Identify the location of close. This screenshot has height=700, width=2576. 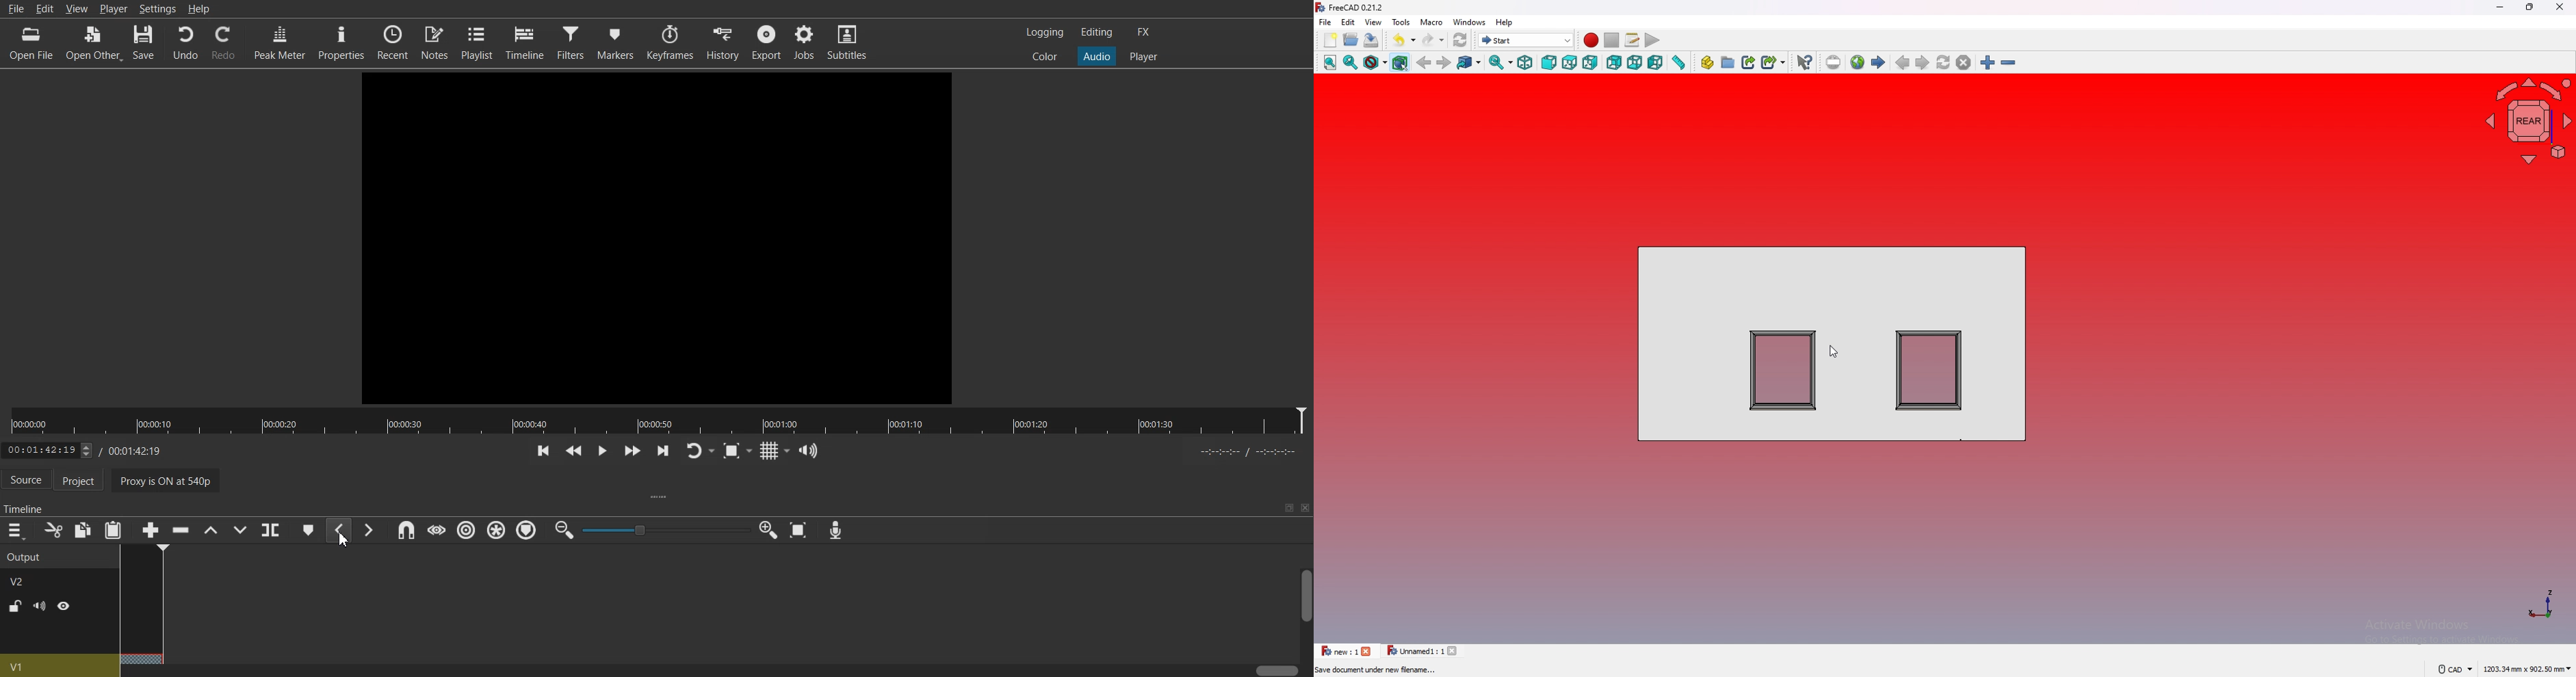
(1369, 651).